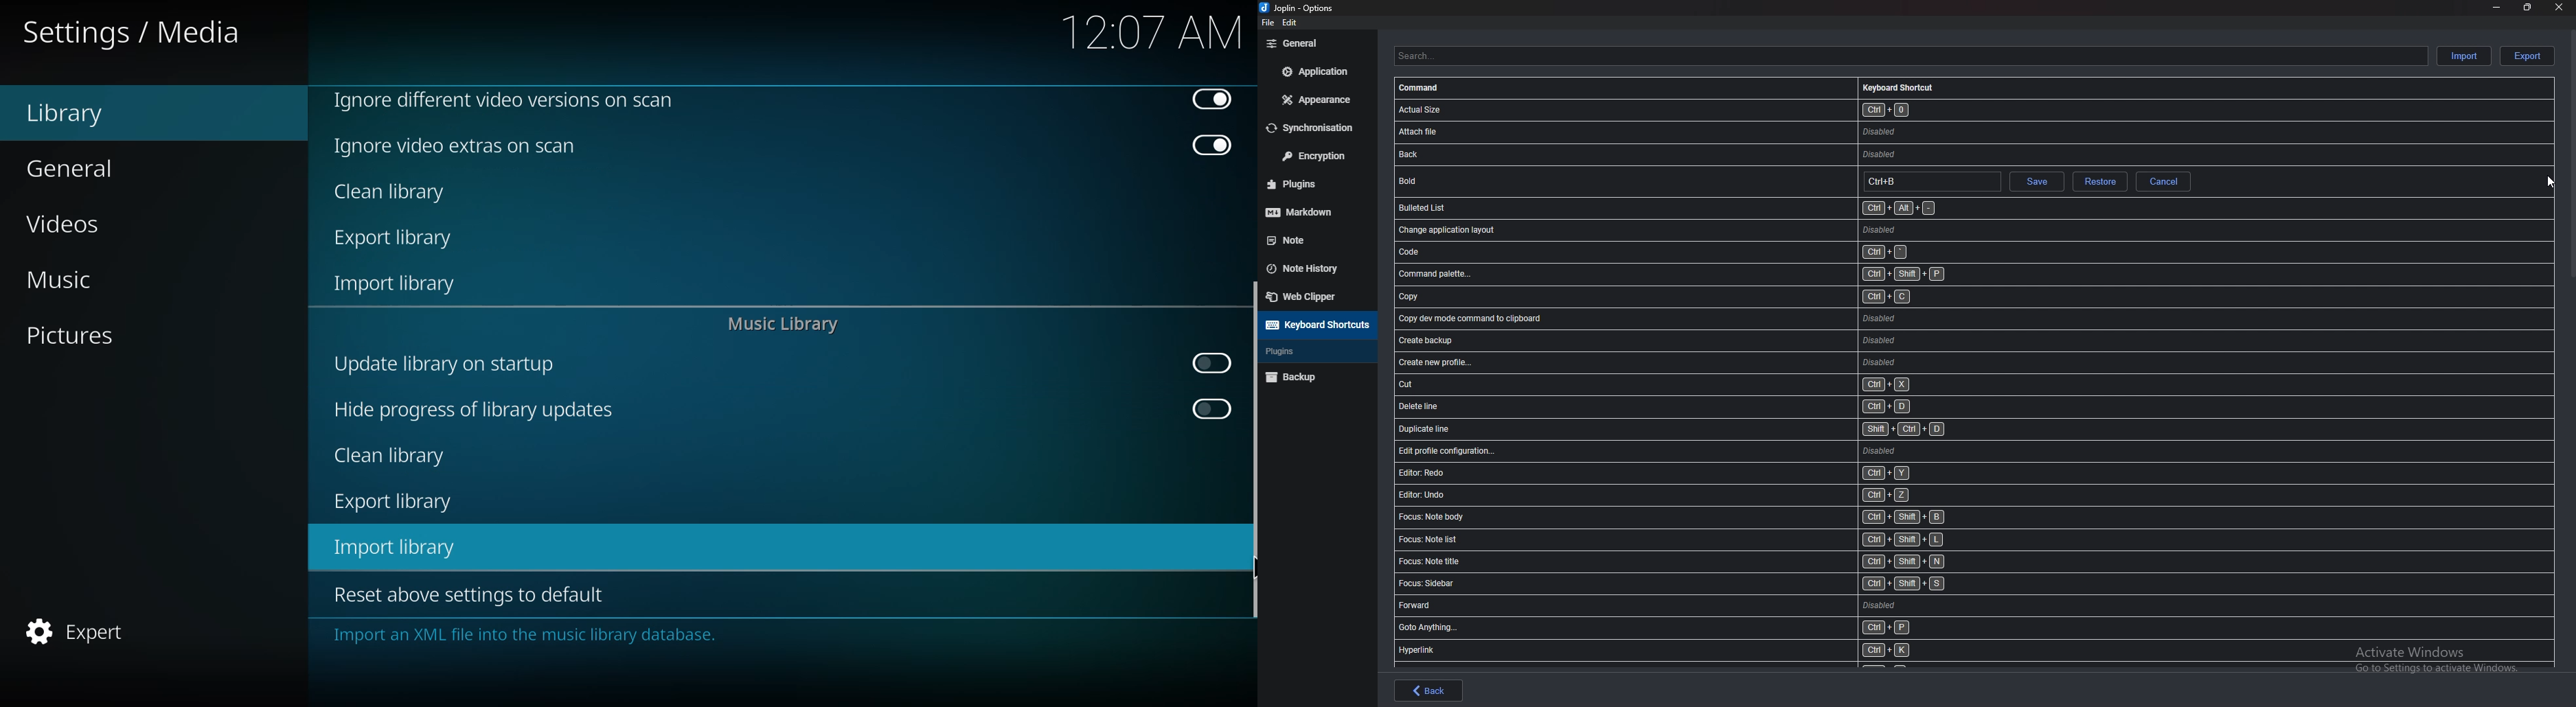 Image resolution: width=2576 pixels, height=728 pixels. Describe the element at coordinates (1669, 155) in the screenshot. I see `shortcut` at that location.